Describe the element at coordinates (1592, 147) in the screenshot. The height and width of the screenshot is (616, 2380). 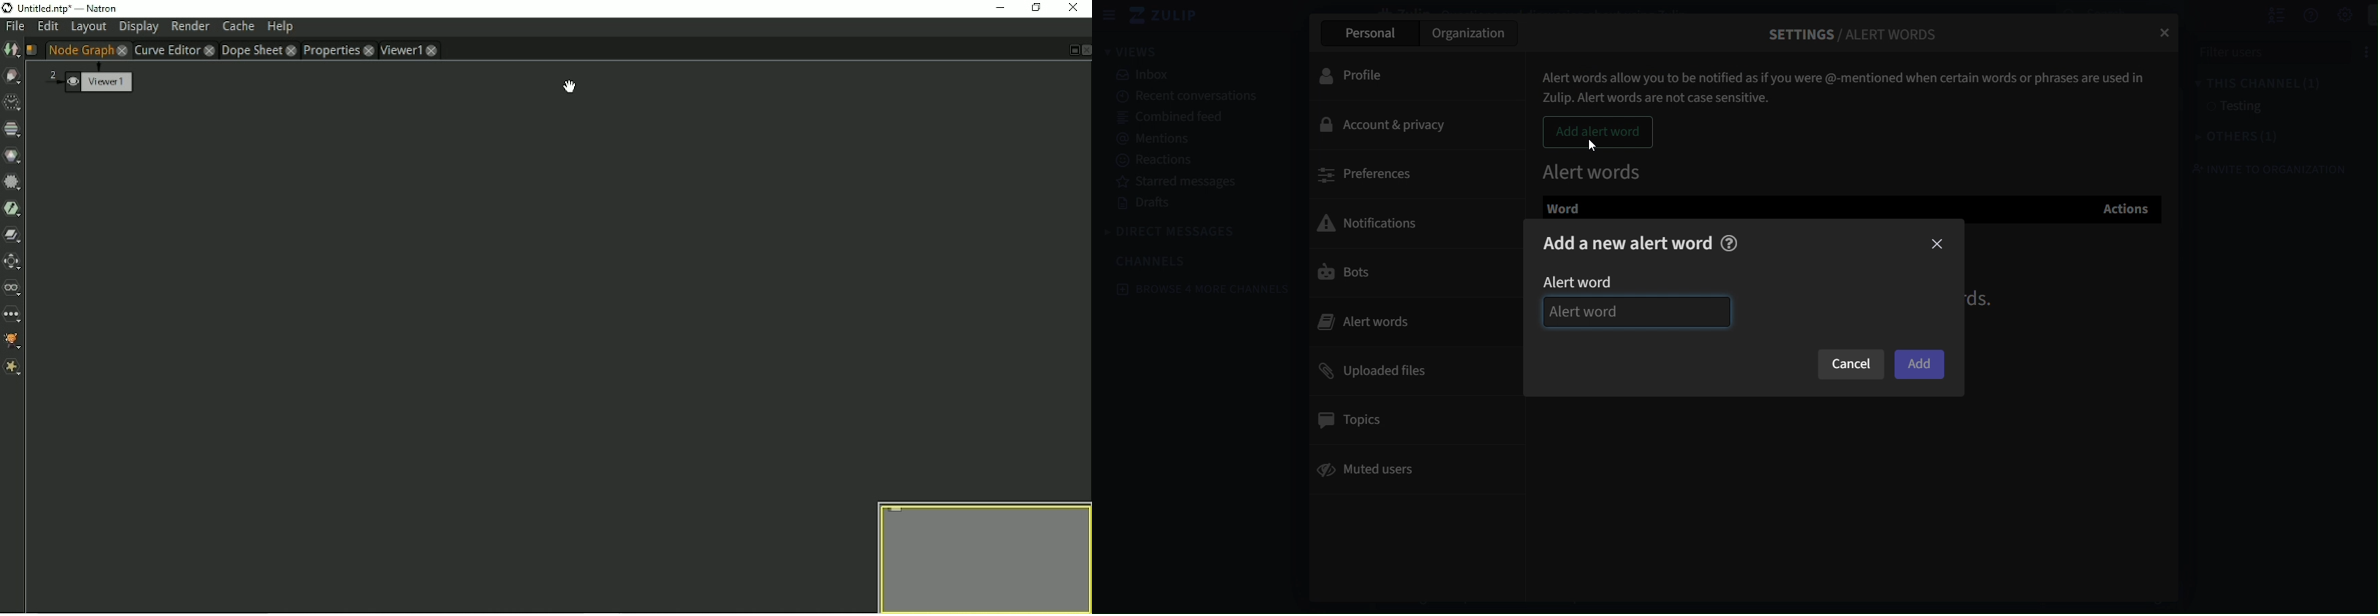
I see `Cursor` at that location.